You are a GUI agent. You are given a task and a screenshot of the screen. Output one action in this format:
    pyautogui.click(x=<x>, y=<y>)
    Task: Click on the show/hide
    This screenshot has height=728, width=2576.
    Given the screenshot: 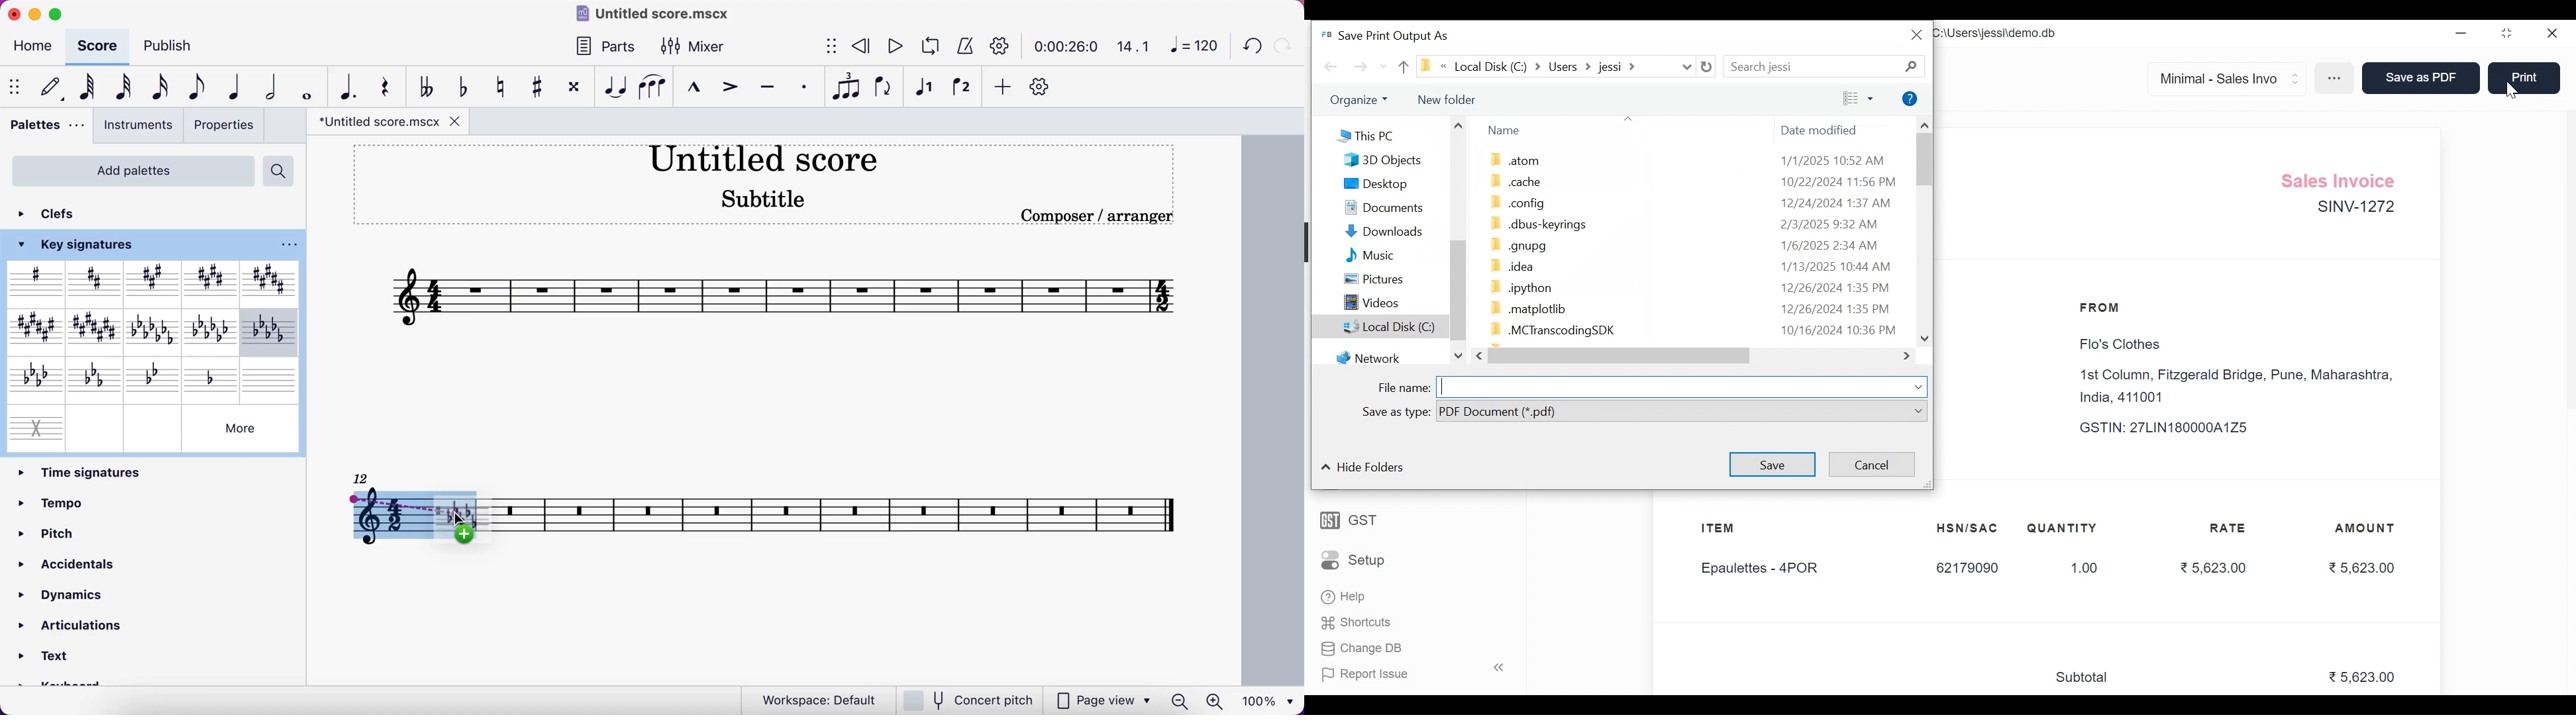 What is the action you would take?
    pyautogui.click(x=831, y=44)
    